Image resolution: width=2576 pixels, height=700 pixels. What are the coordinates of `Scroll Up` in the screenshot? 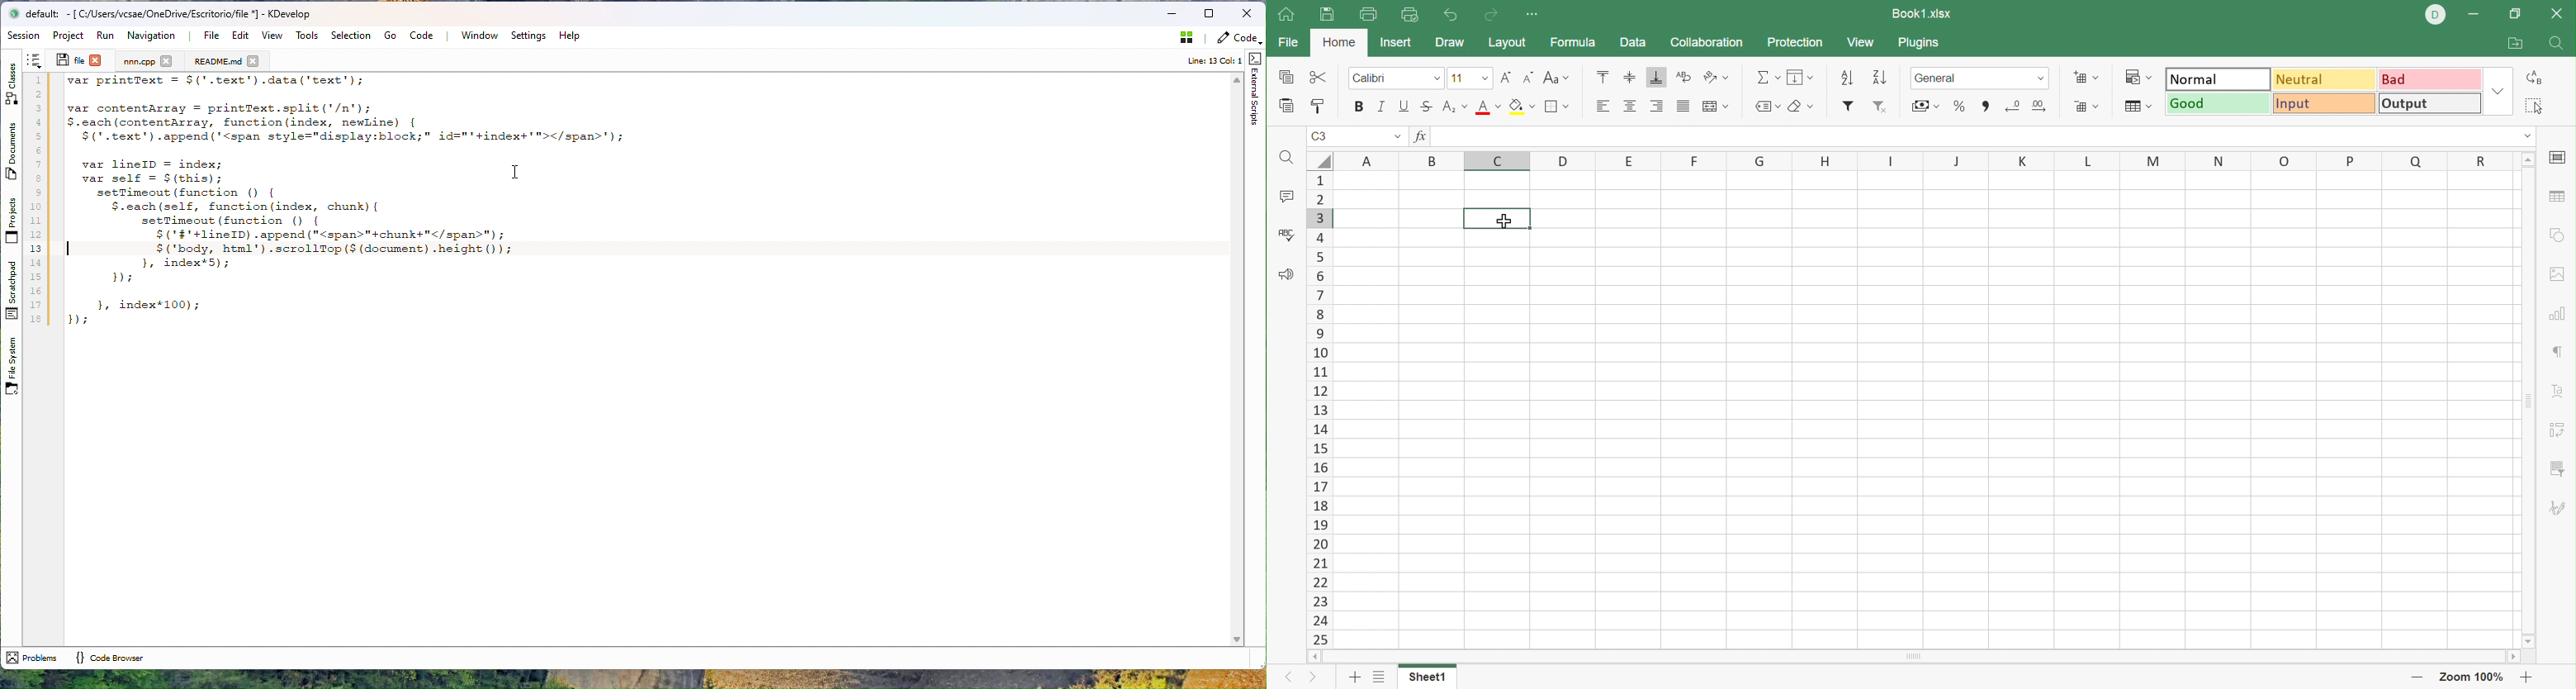 It's located at (2530, 161).